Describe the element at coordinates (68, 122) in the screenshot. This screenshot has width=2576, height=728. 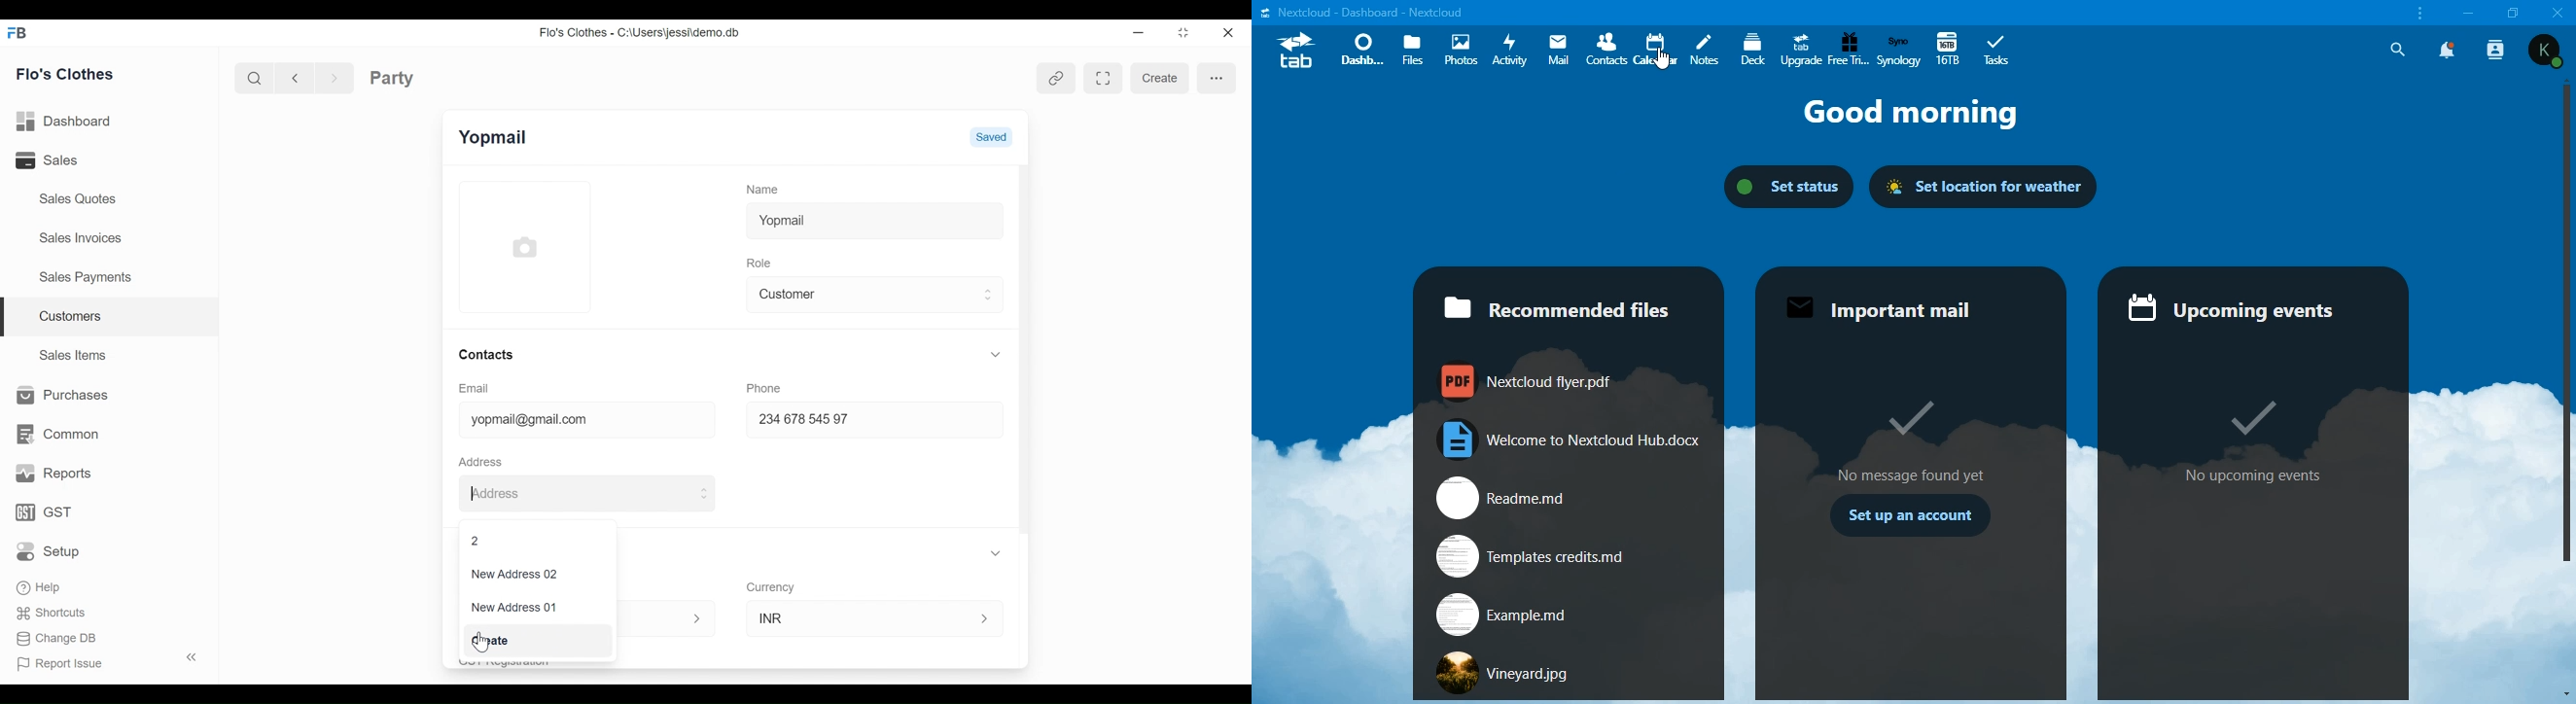
I see `Dashboard` at that location.